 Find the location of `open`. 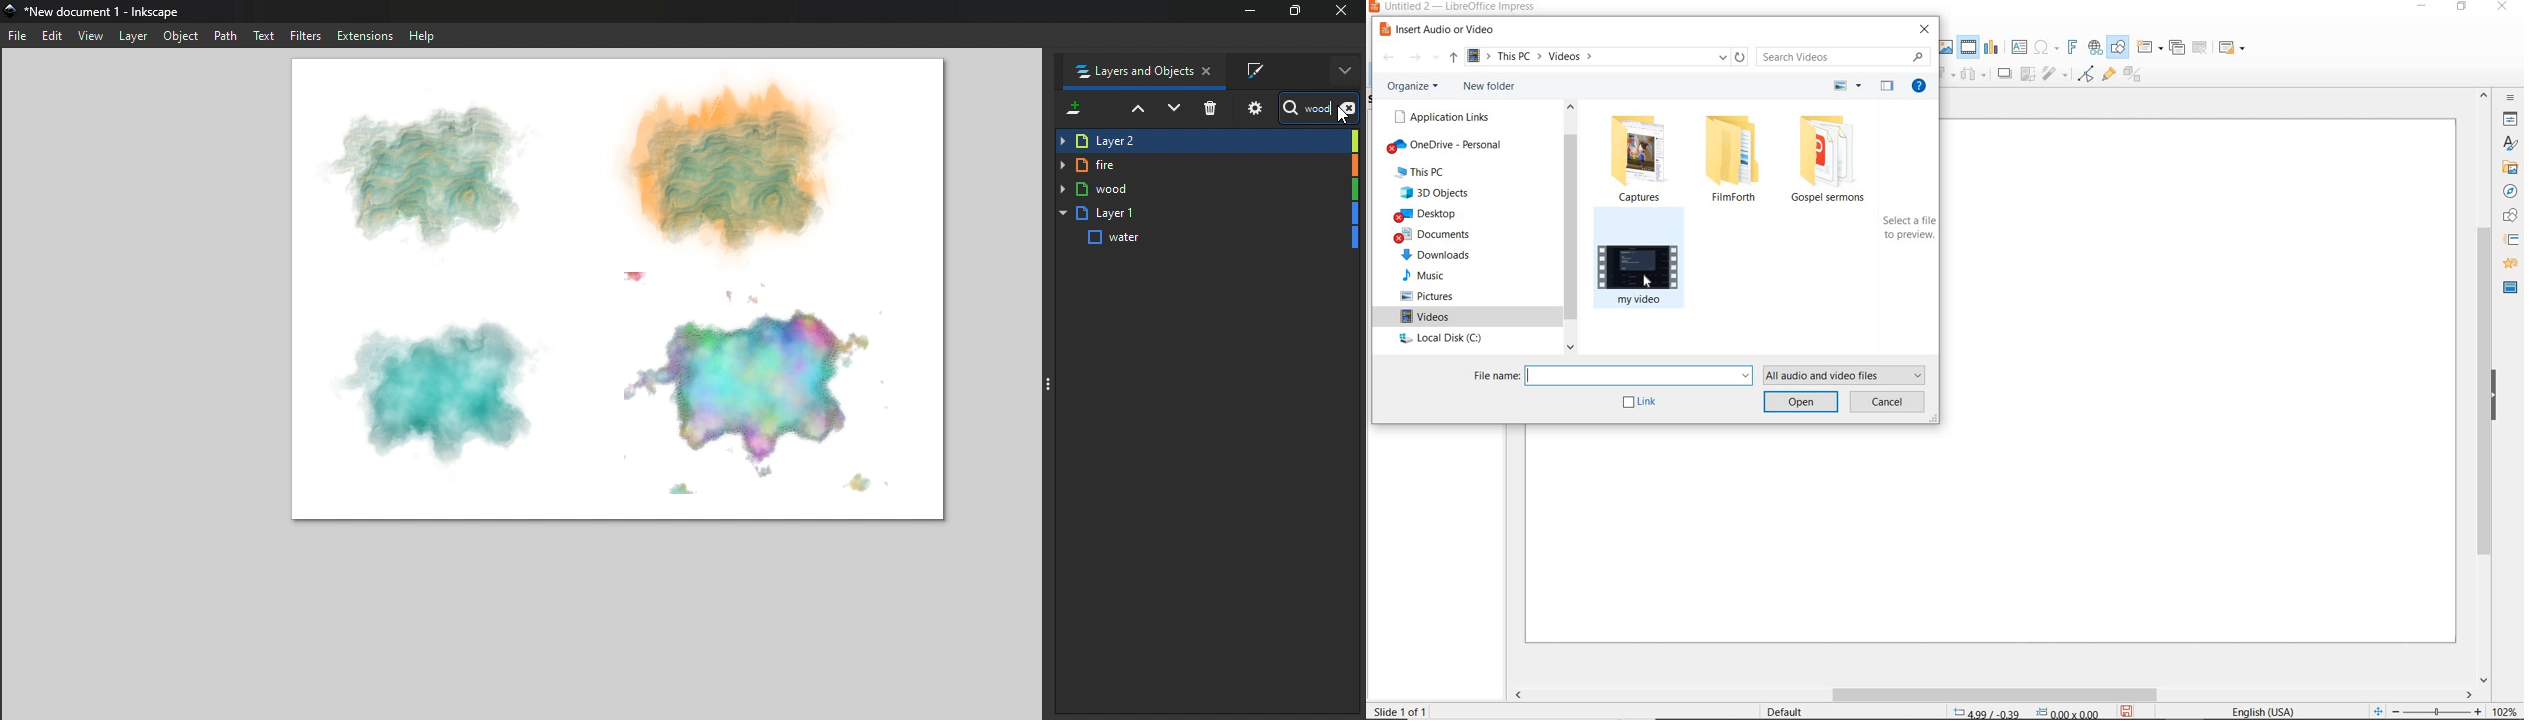

open is located at coordinates (1800, 403).